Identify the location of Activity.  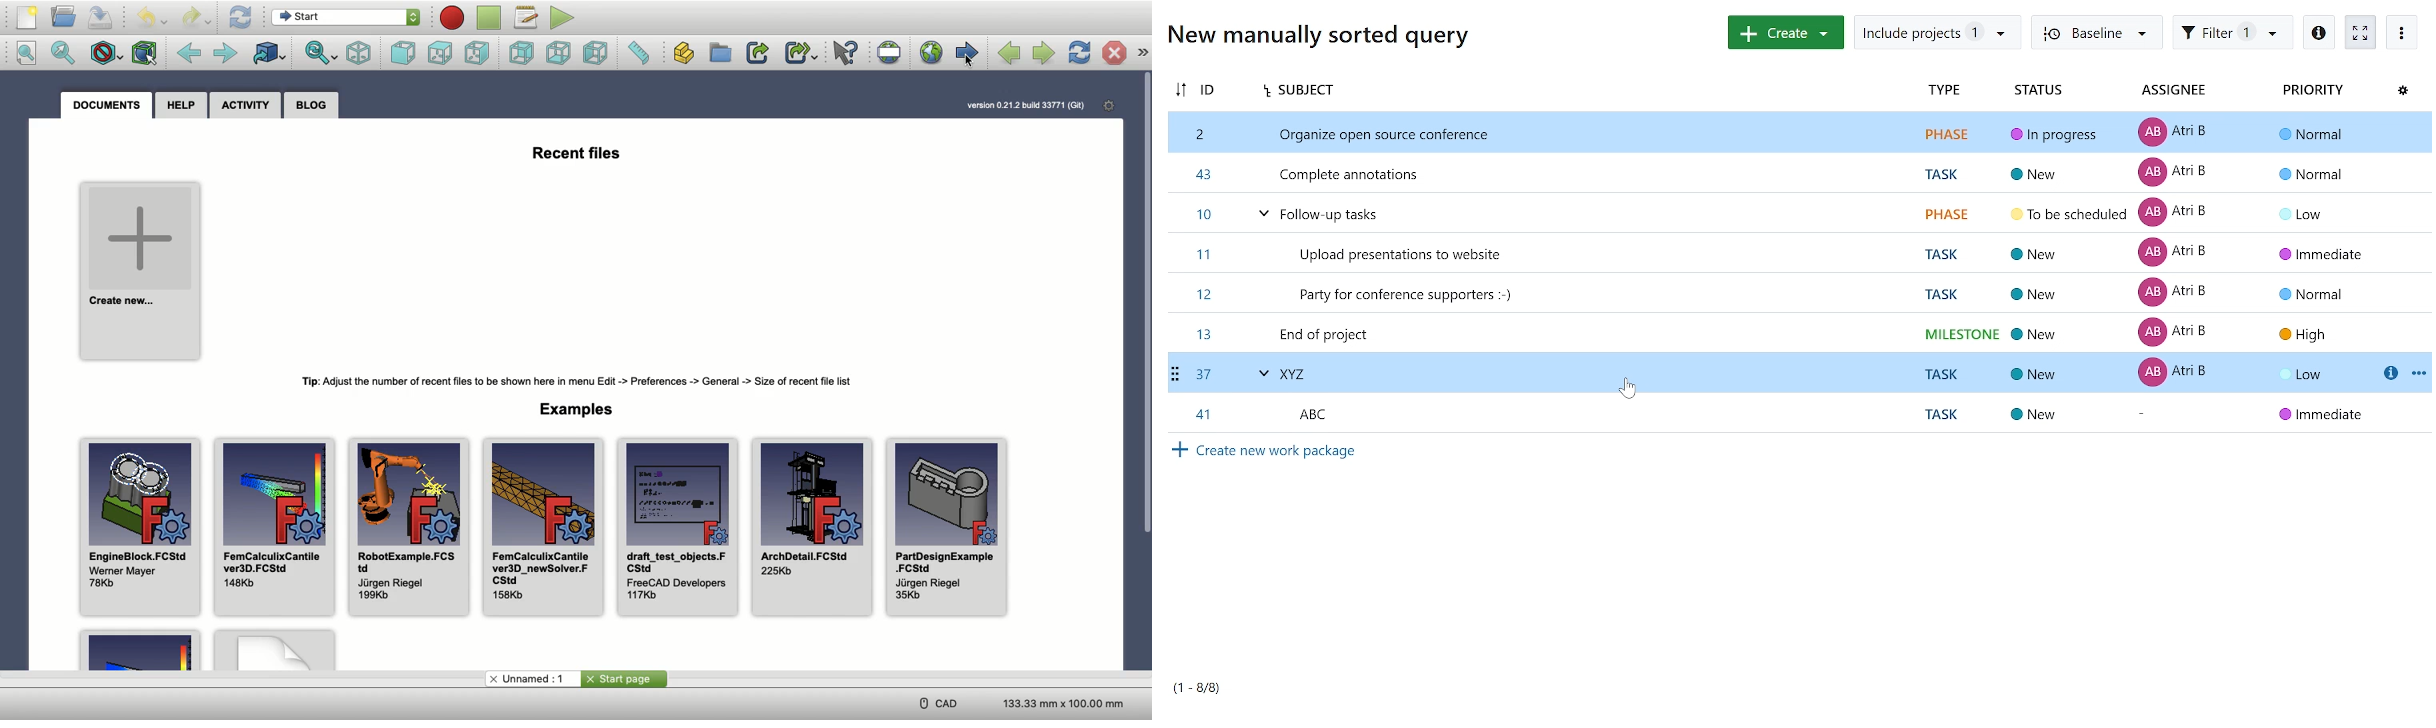
(250, 103).